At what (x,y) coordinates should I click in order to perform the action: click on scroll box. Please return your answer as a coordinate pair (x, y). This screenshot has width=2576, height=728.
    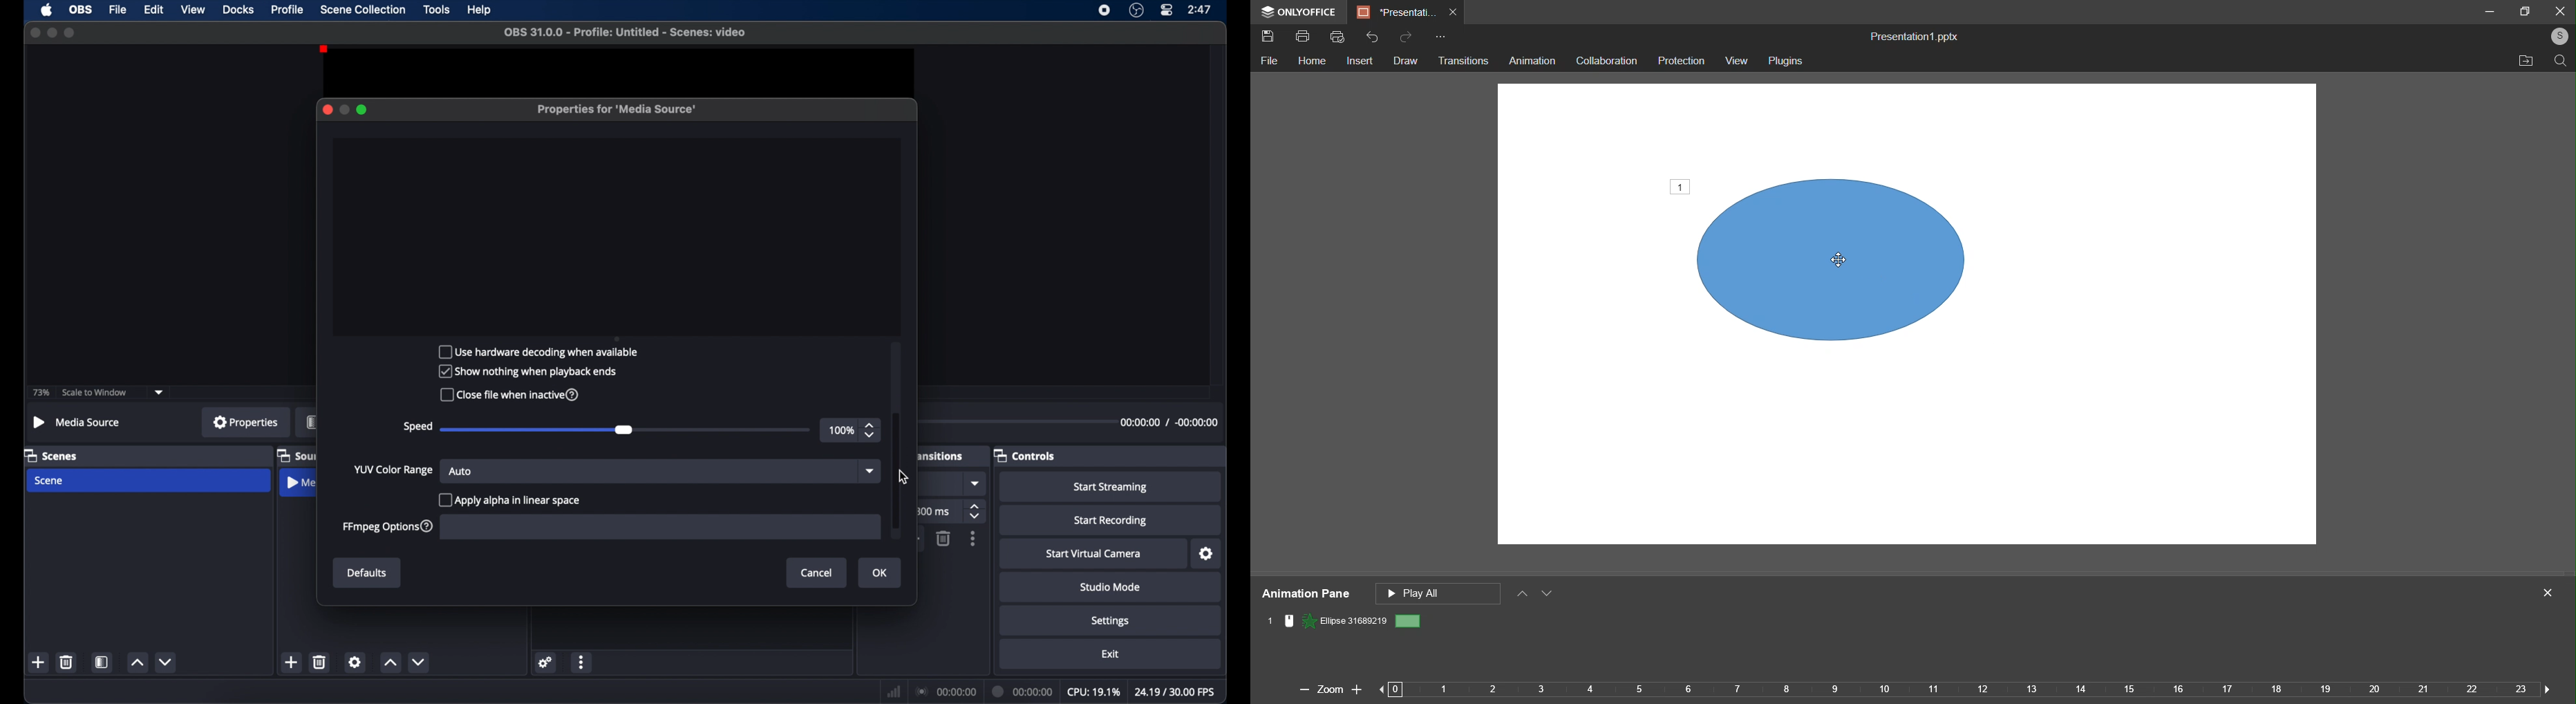
    Looking at the image, I should click on (896, 470).